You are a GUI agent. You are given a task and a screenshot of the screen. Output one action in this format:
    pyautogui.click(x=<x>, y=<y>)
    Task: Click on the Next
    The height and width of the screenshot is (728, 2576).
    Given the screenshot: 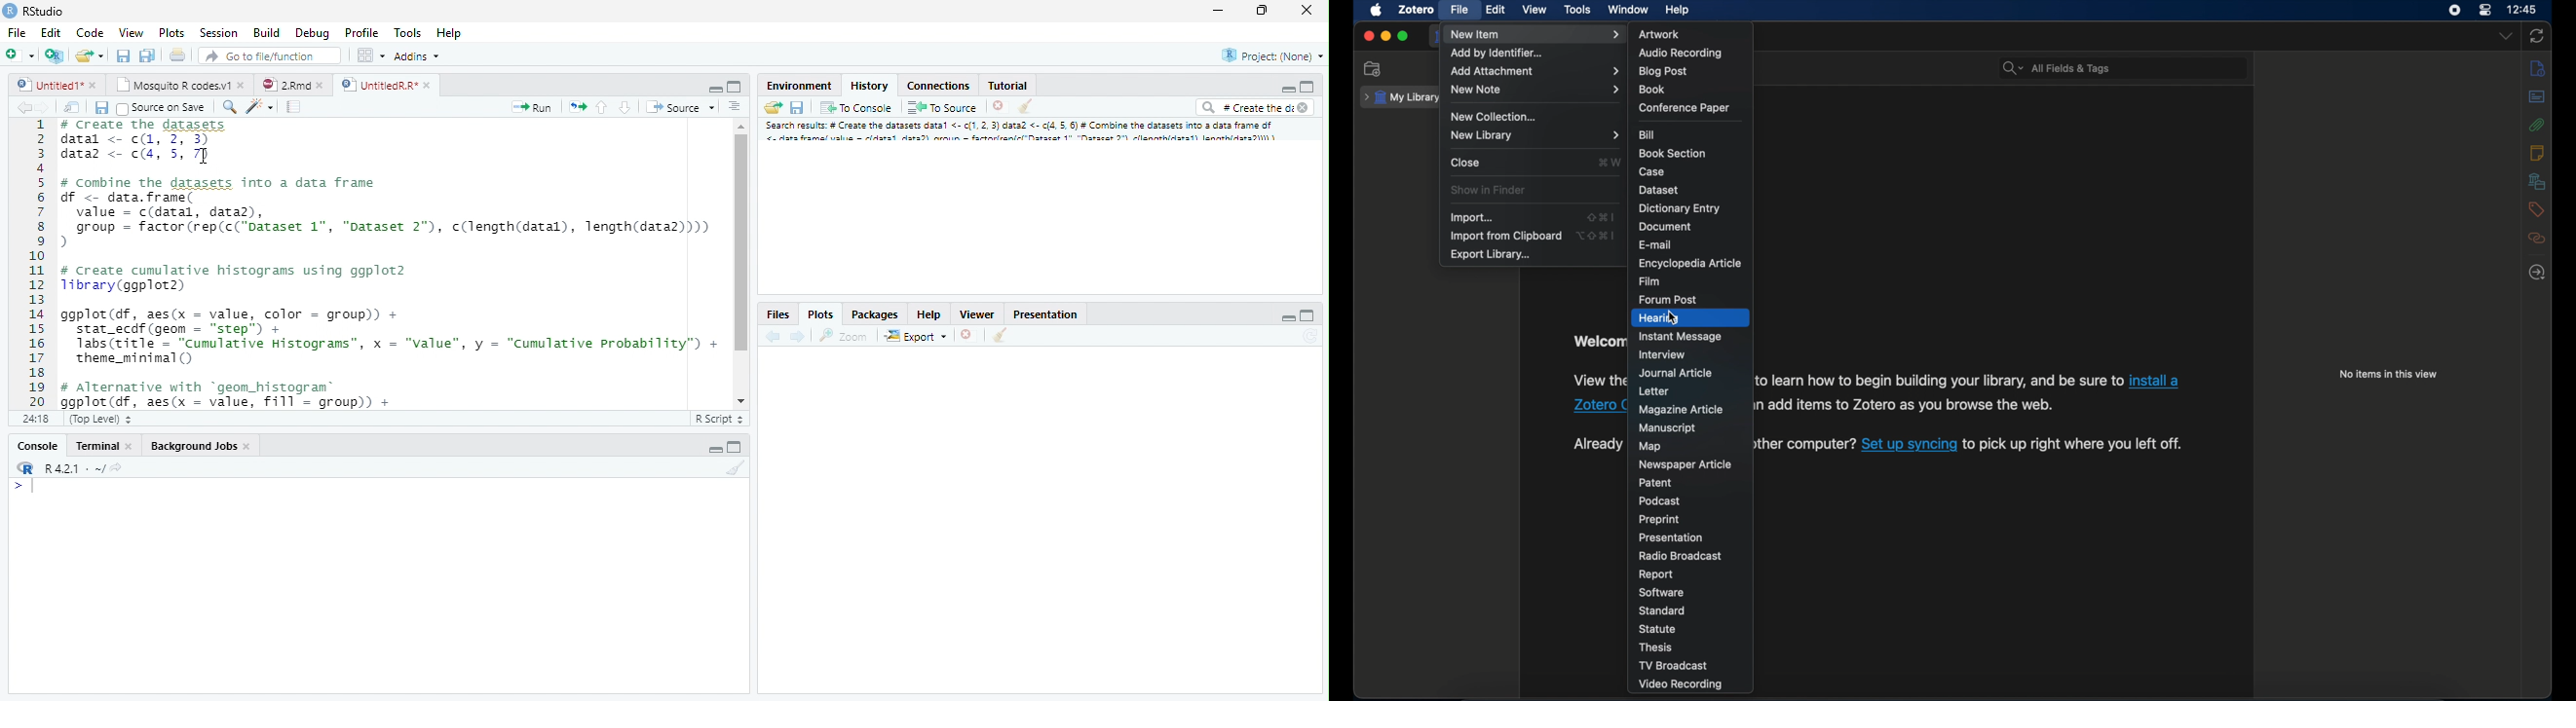 What is the action you would take?
    pyautogui.click(x=42, y=111)
    